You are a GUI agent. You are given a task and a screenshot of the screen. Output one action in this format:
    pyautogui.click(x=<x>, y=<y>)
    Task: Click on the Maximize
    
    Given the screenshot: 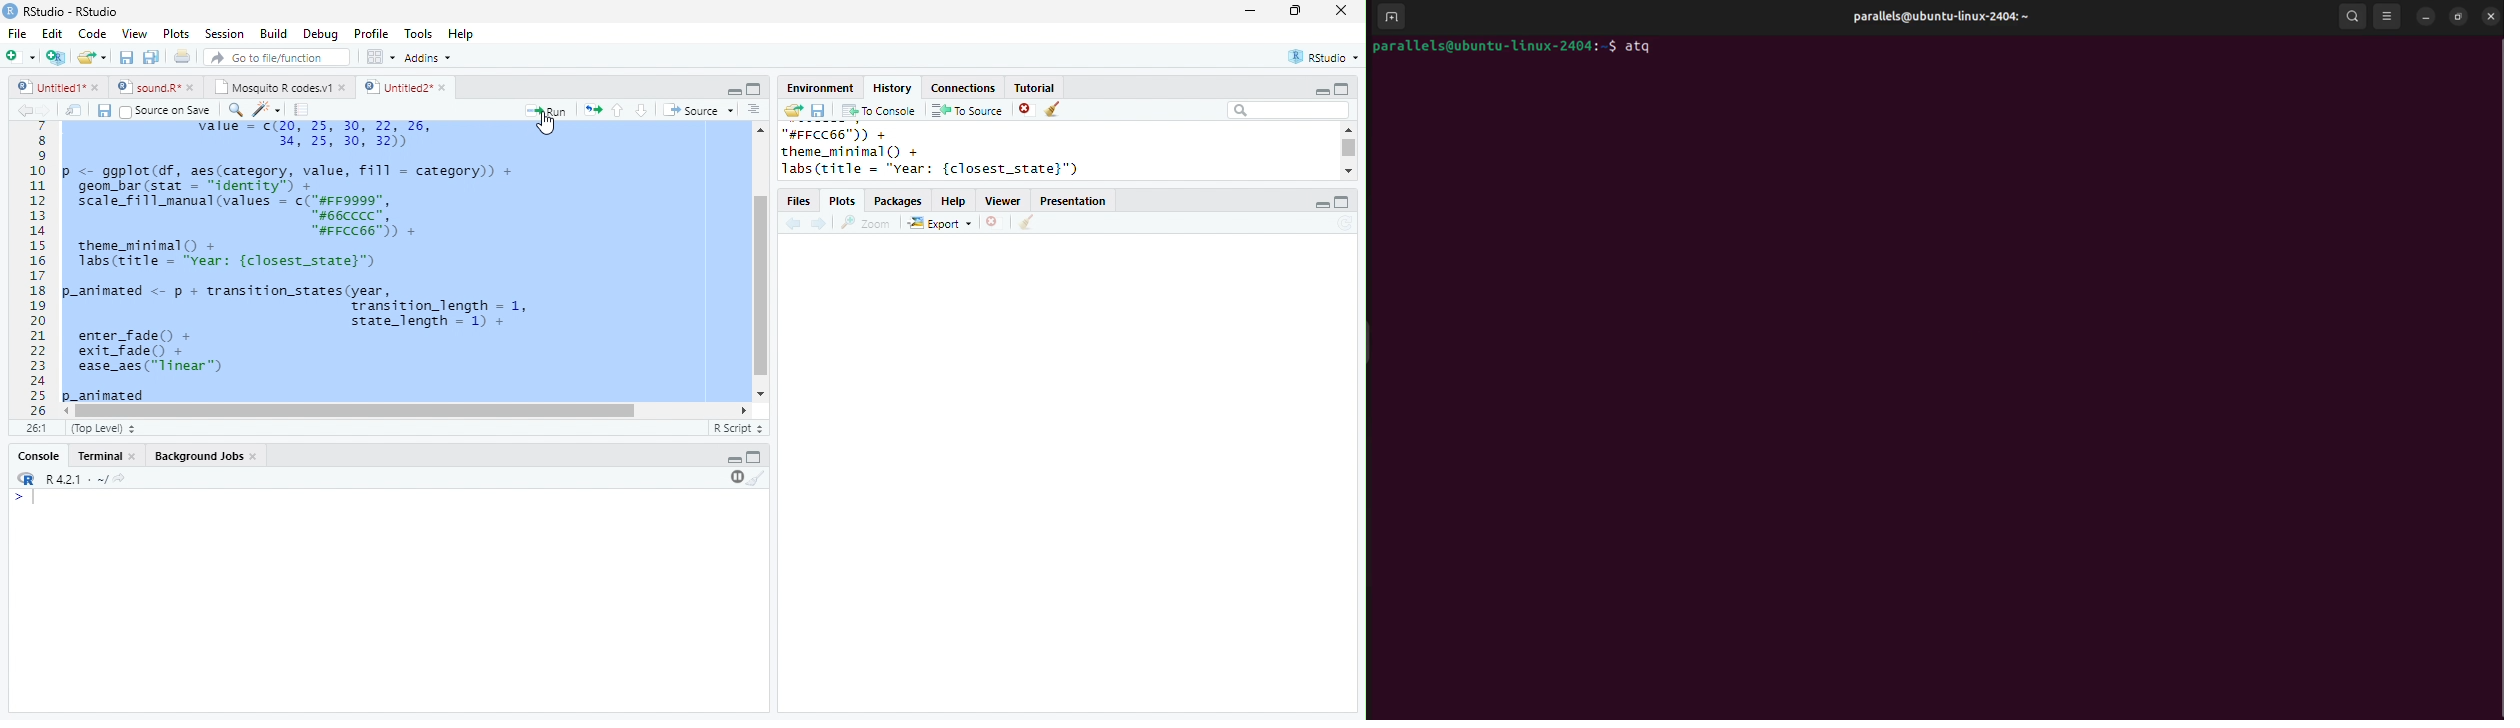 What is the action you would take?
    pyautogui.click(x=754, y=457)
    